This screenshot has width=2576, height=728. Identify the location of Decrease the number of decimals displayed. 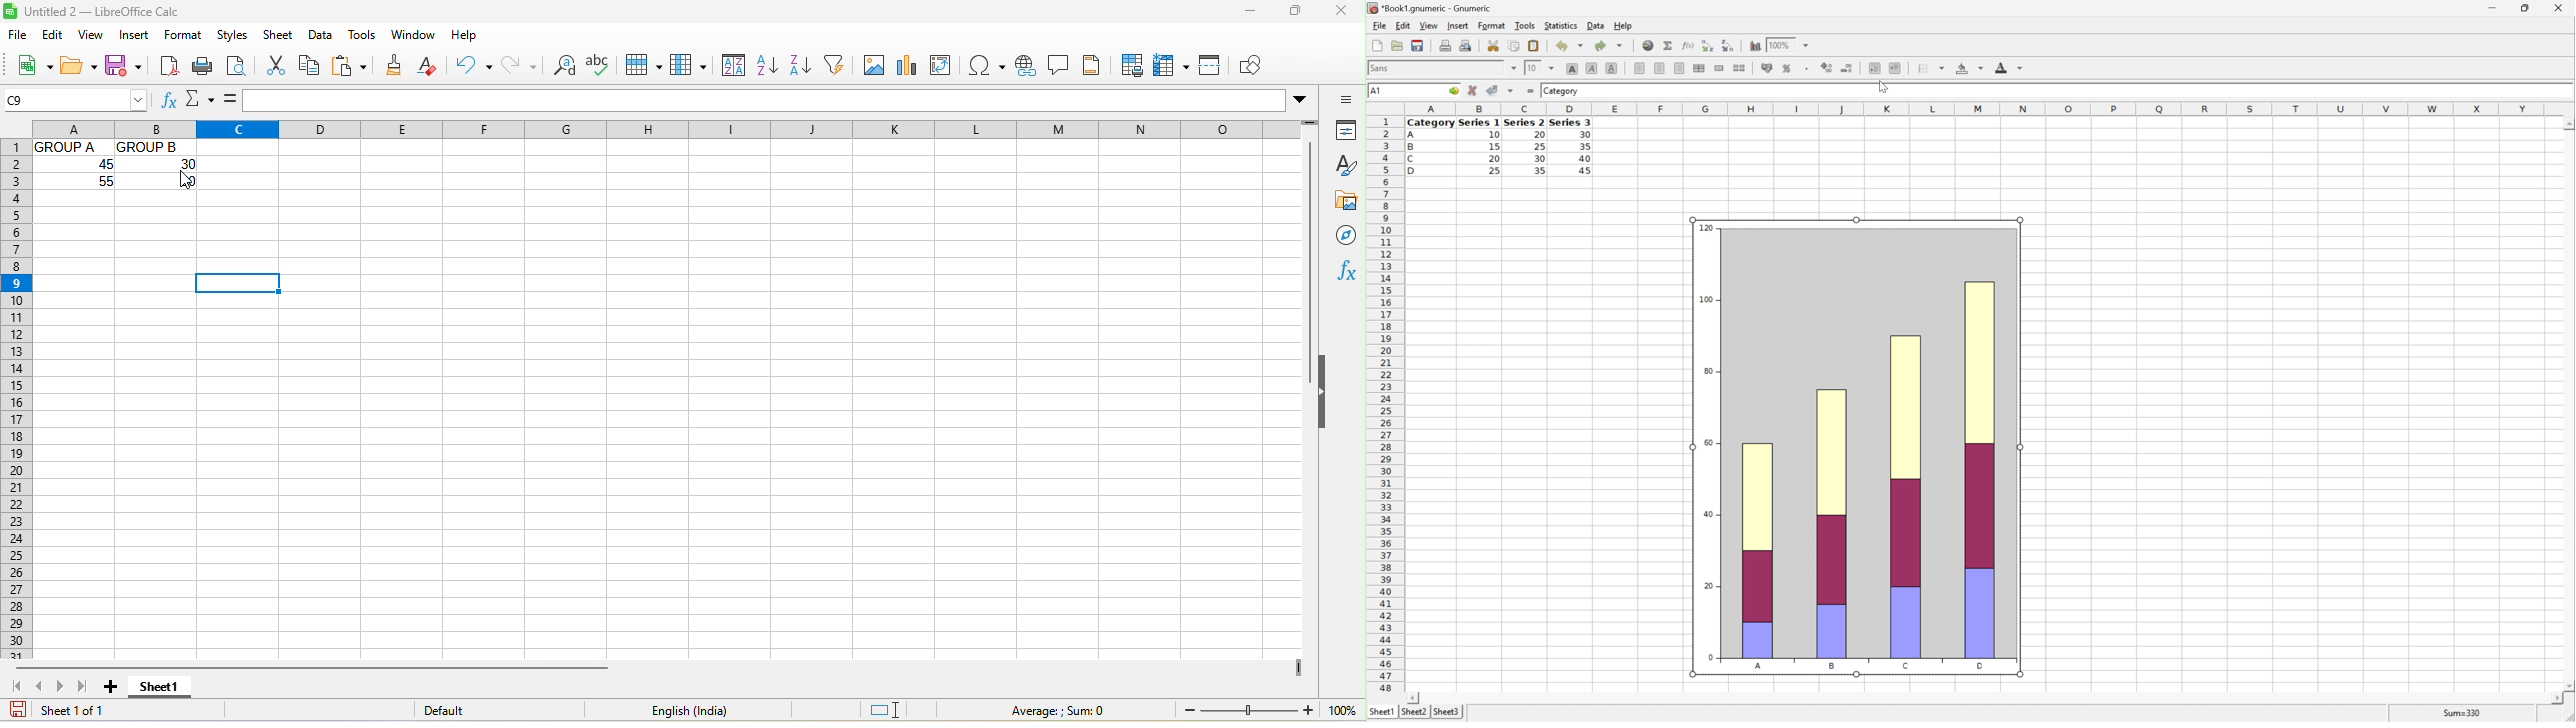
(1846, 67).